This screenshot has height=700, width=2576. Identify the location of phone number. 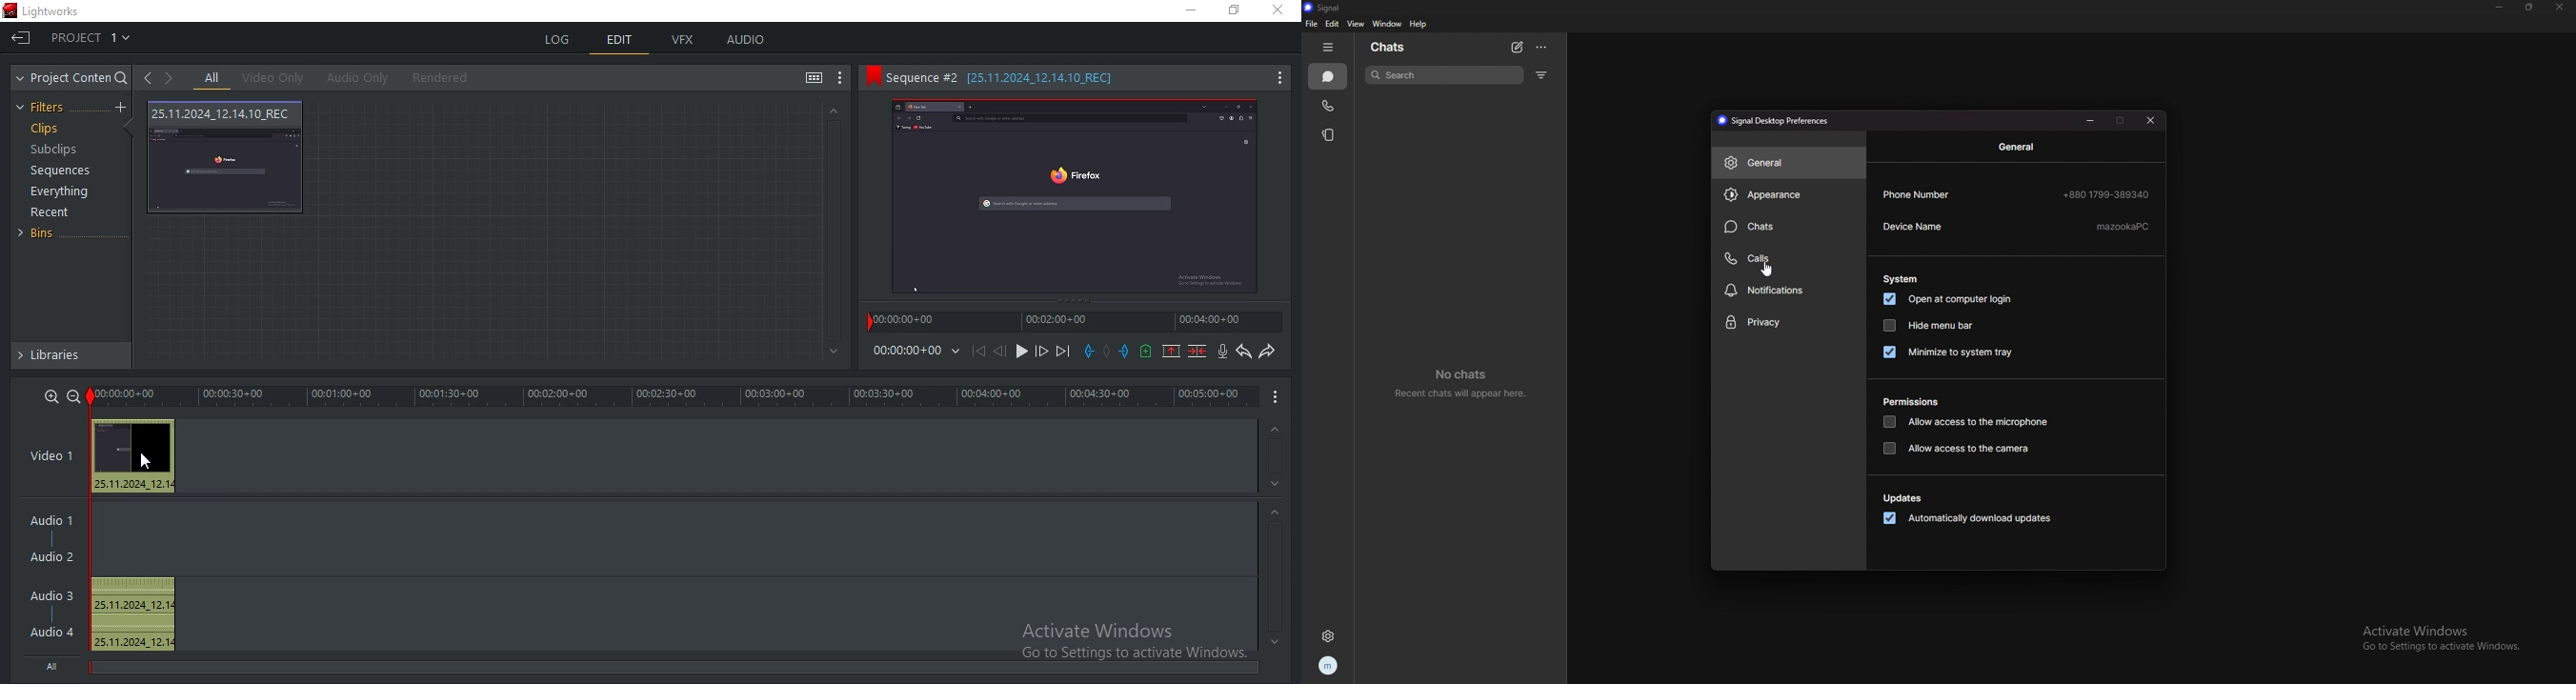
(2017, 194).